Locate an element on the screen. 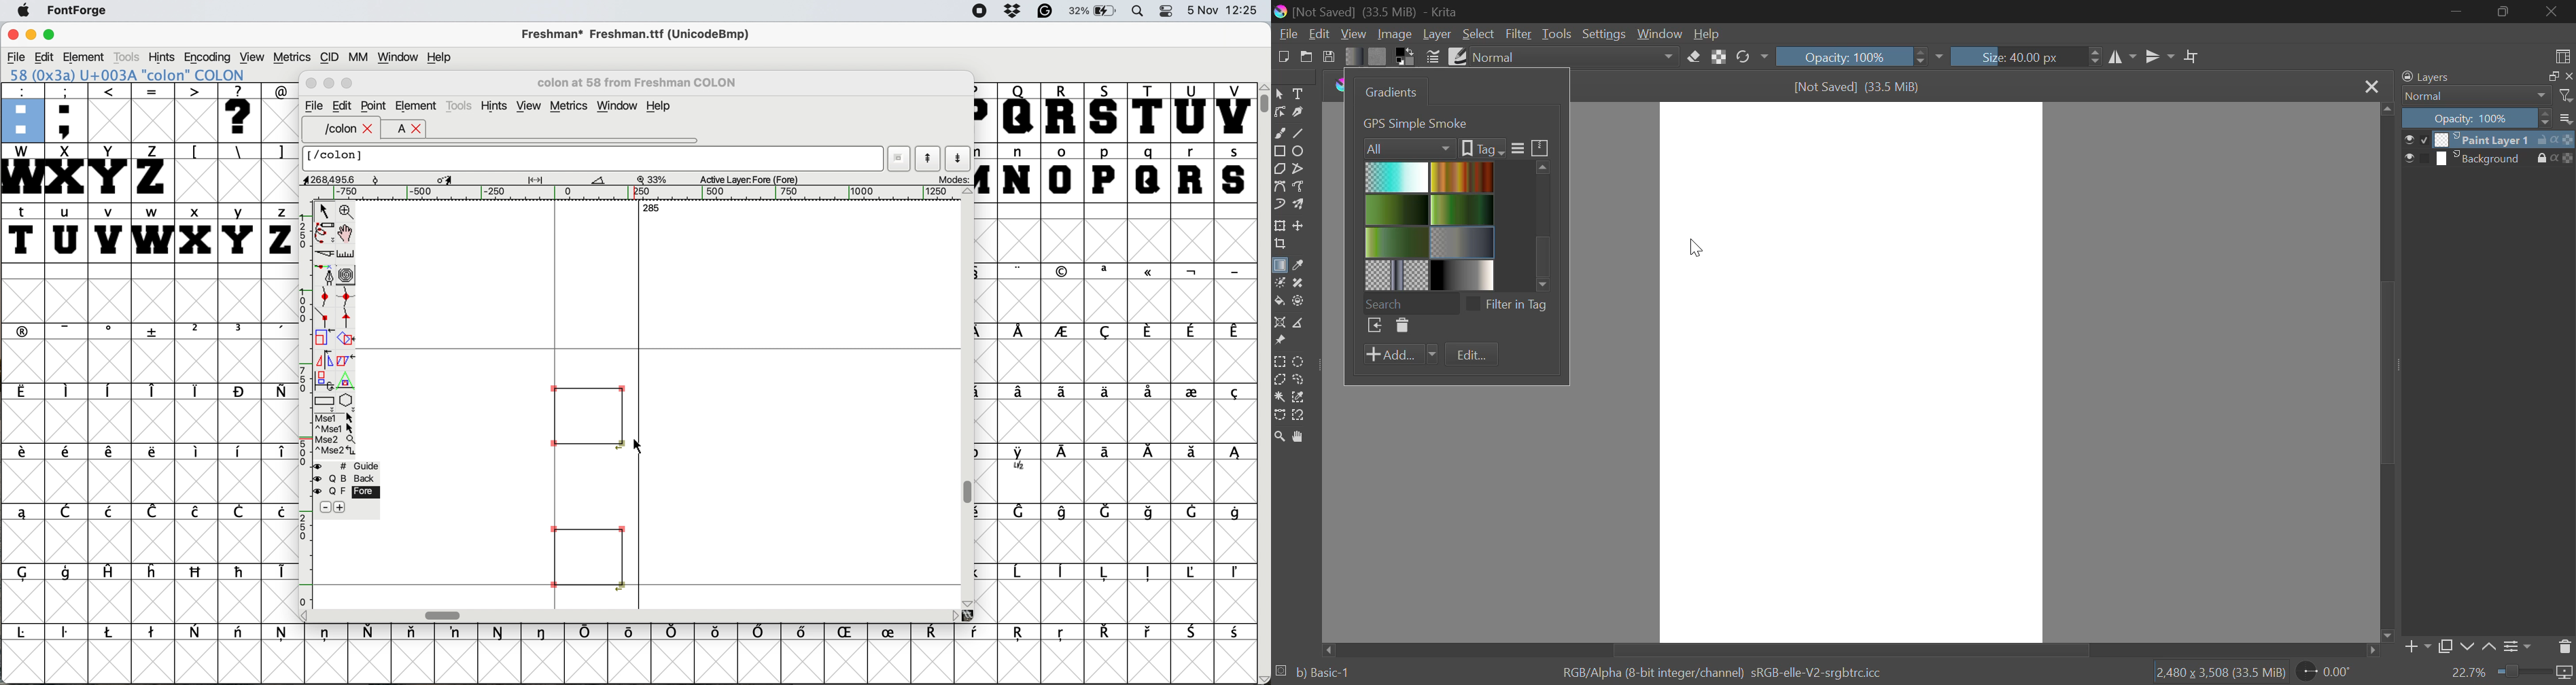 The width and height of the screenshot is (2576, 700). Opacity 100% is located at coordinates (2475, 118).